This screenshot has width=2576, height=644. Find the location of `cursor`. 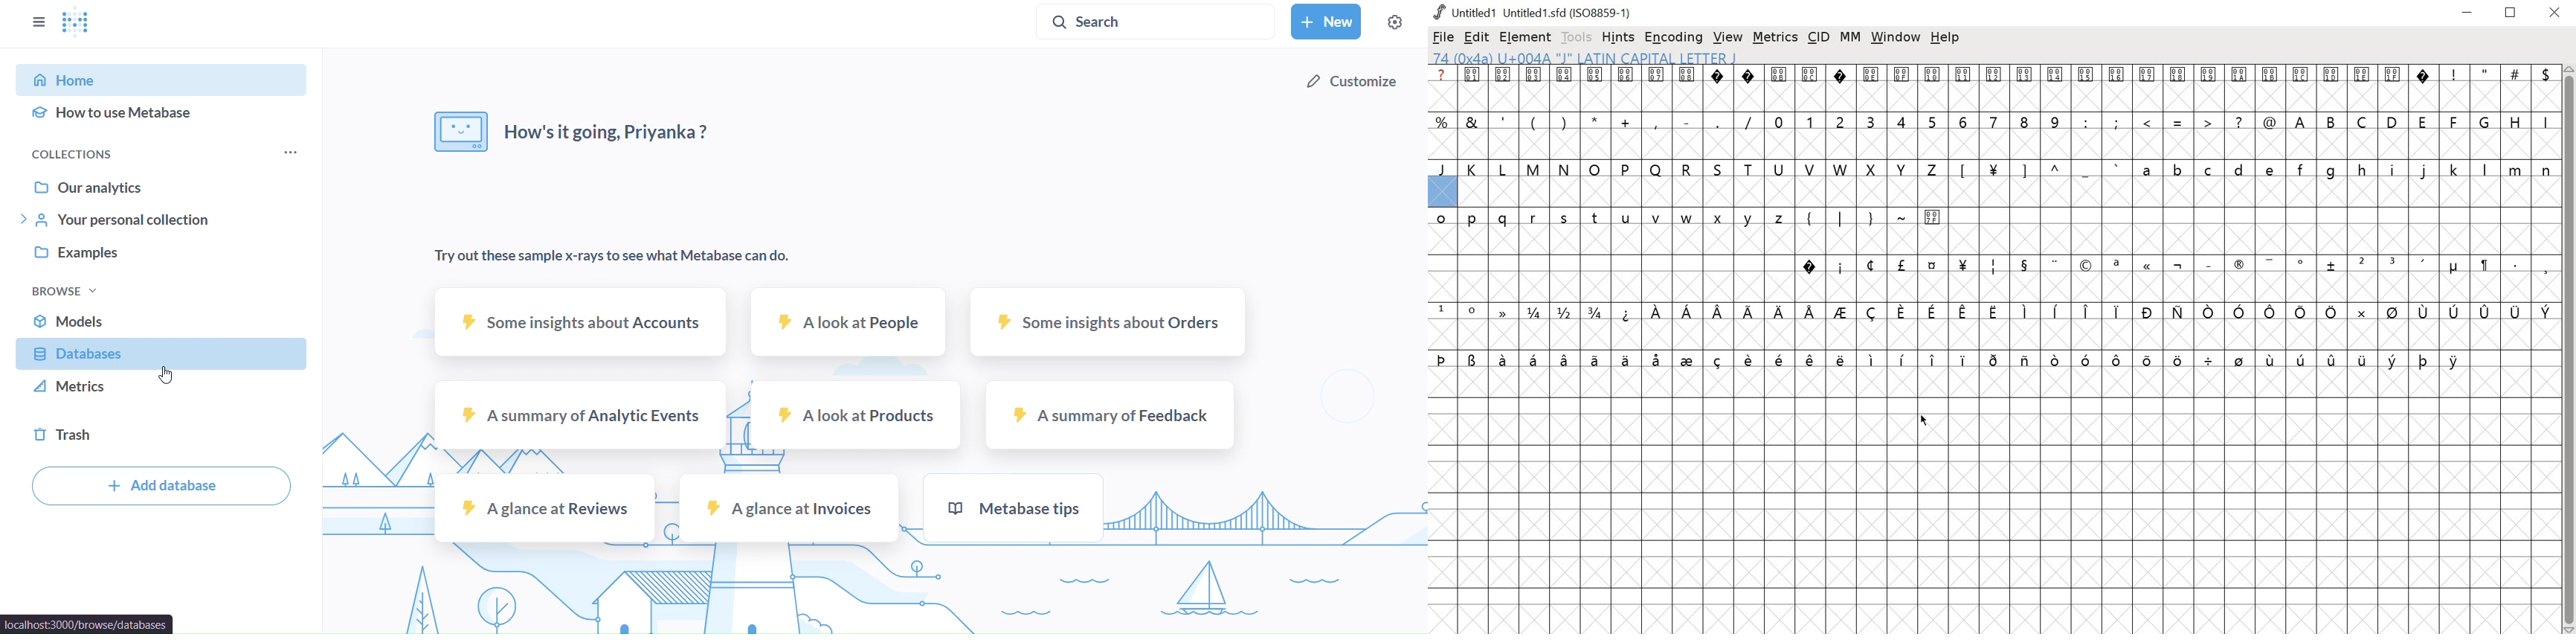

cursor is located at coordinates (167, 378).